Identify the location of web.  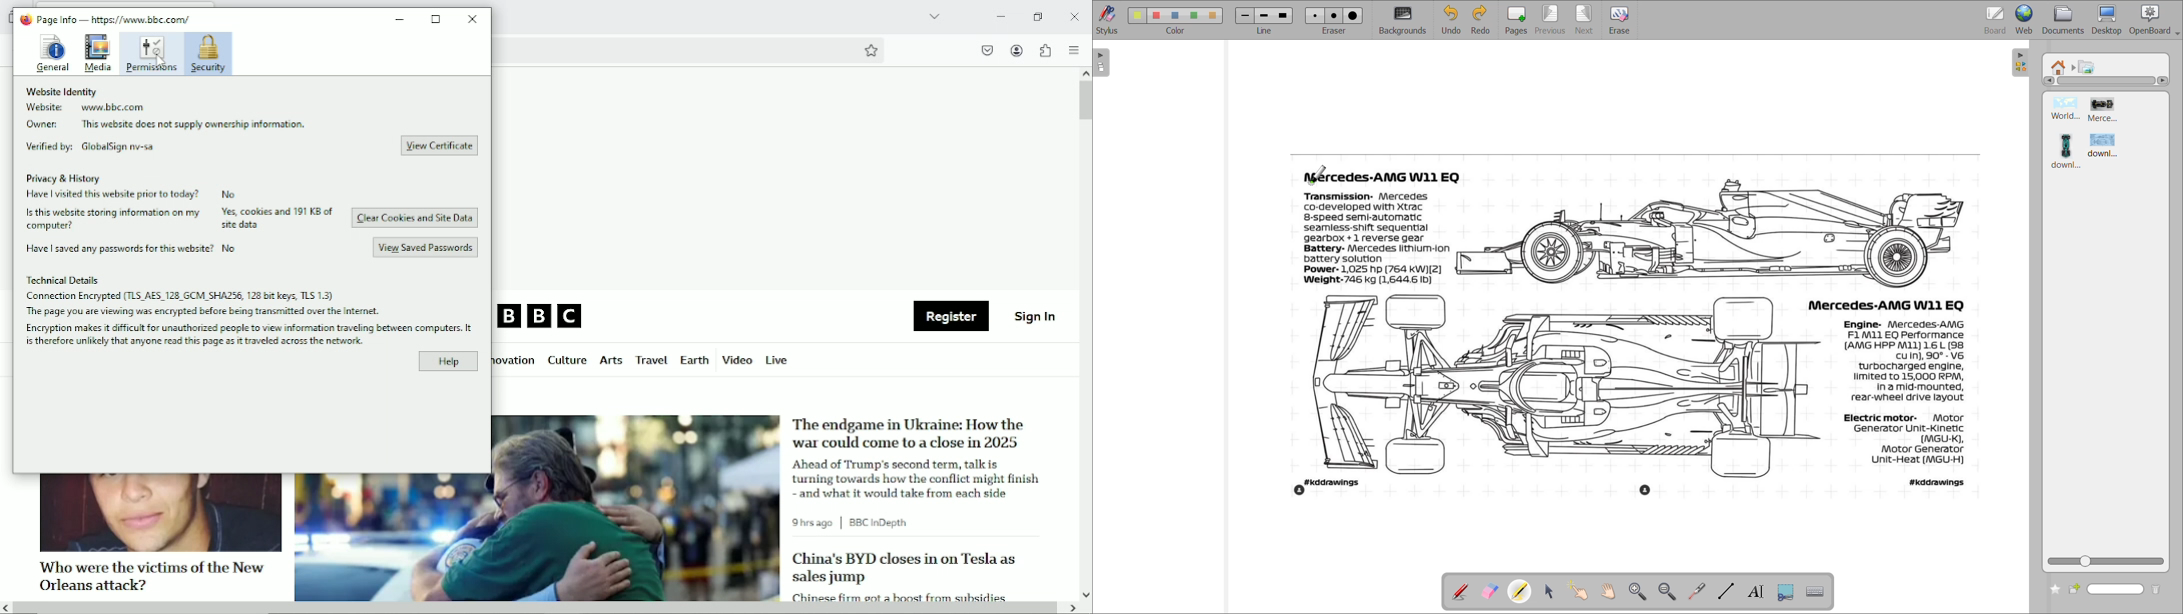
(2027, 19).